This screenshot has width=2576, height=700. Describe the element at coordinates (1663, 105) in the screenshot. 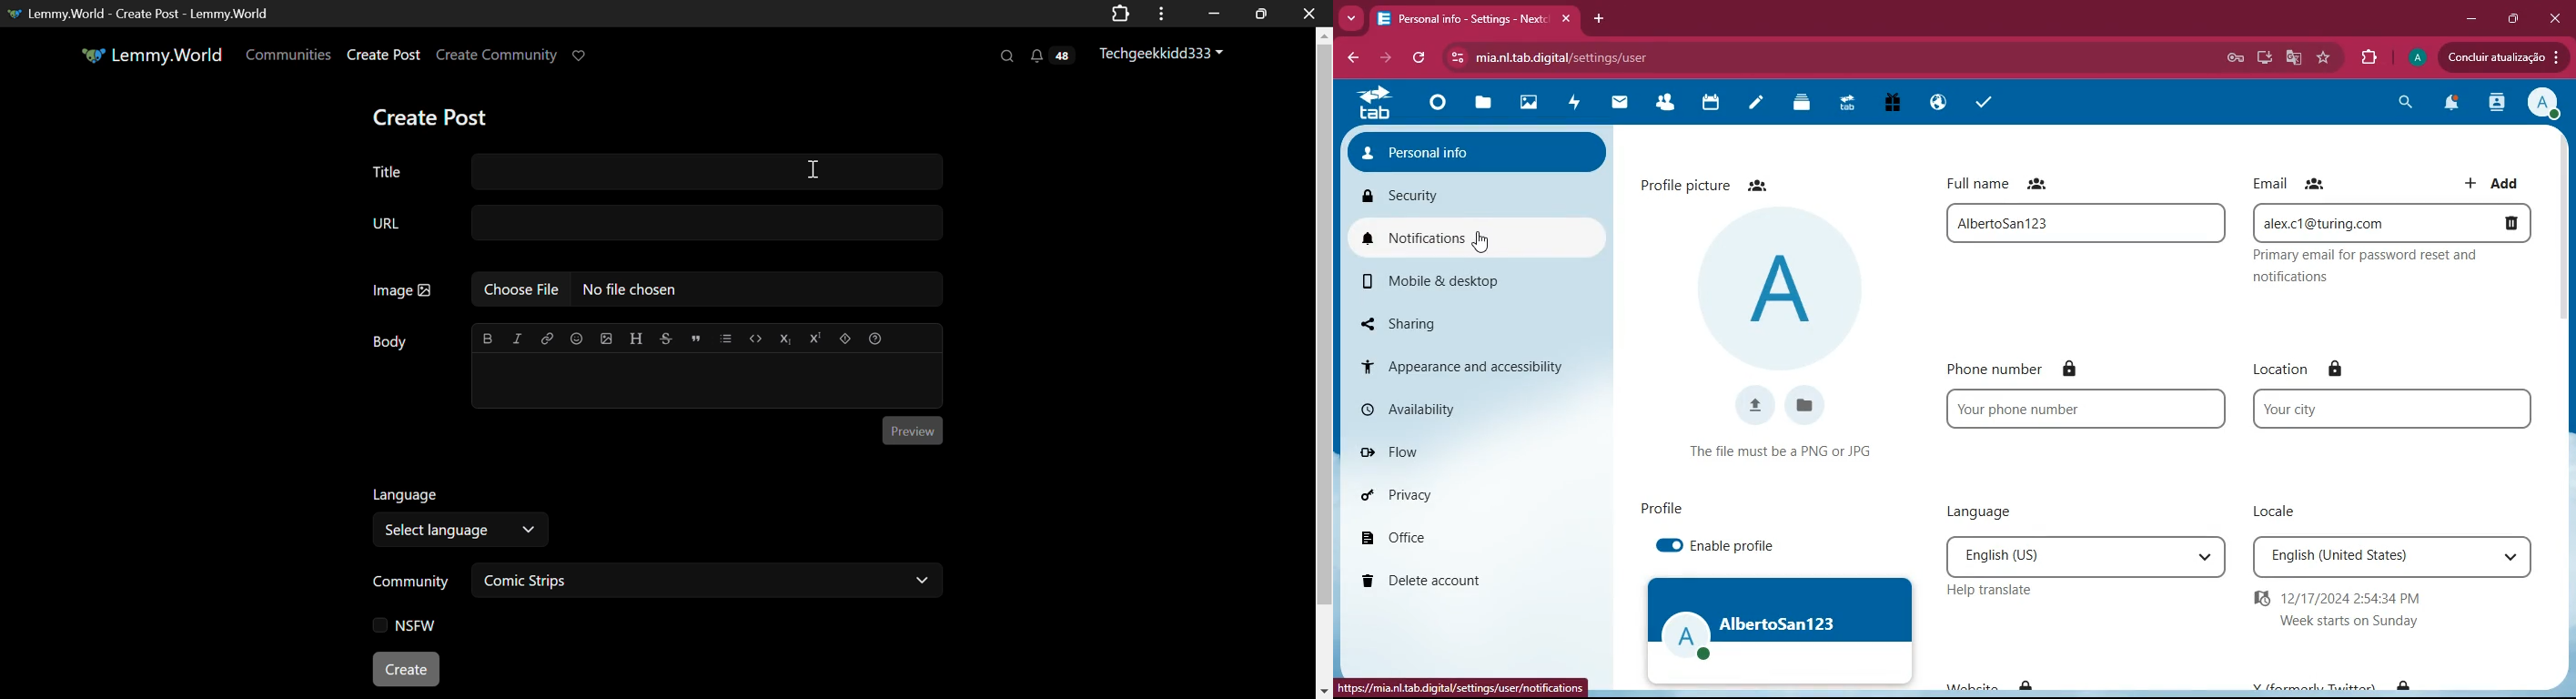

I see `friends` at that location.